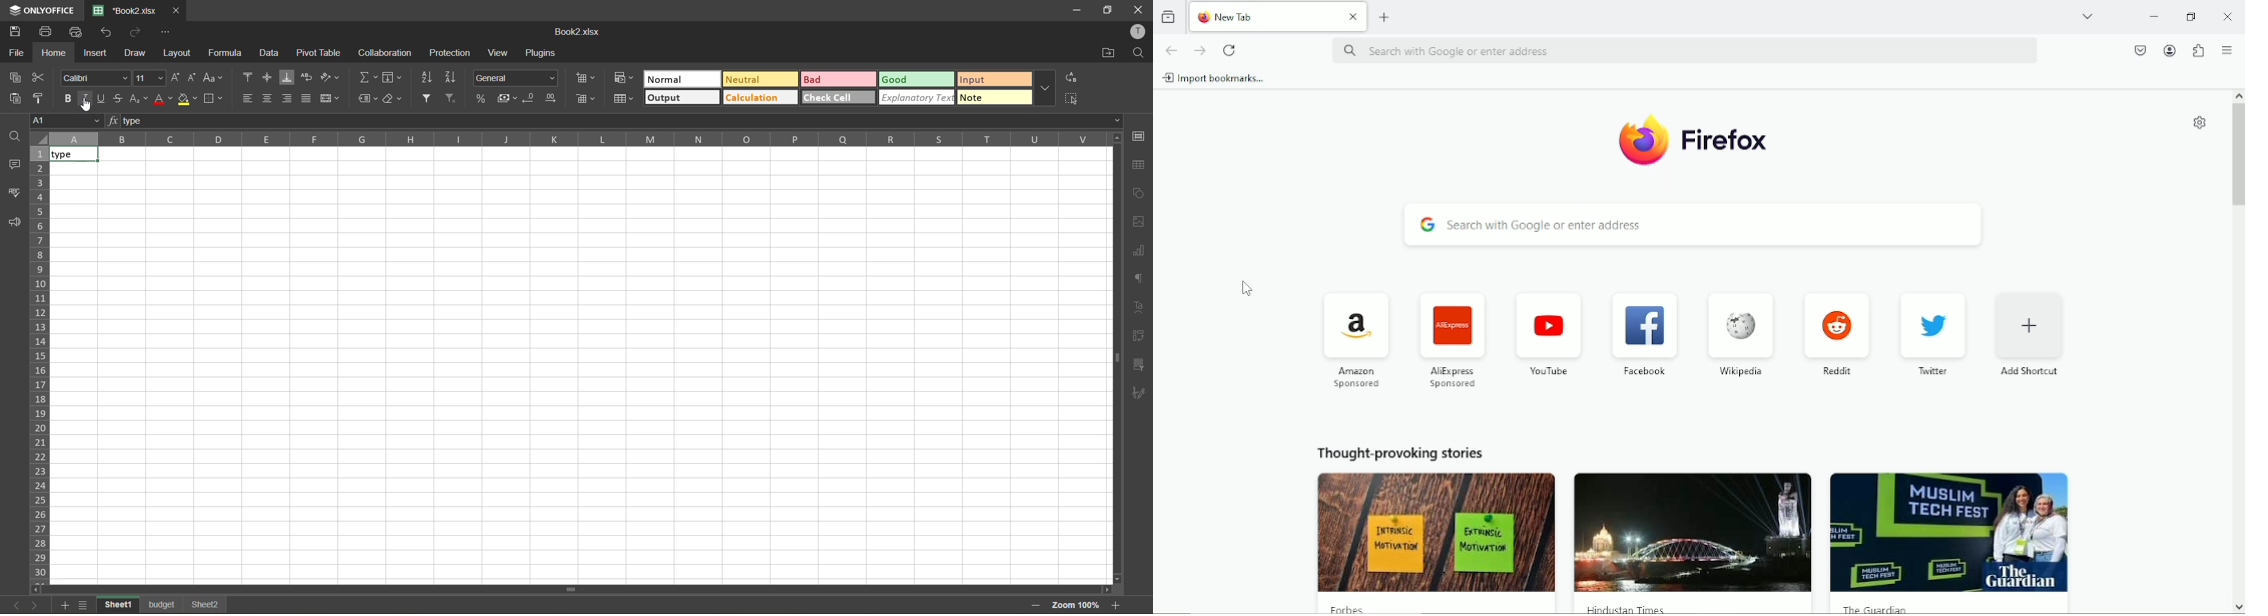 Image resolution: width=2268 pixels, height=616 pixels. Describe the element at coordinates (2137, 50) in the screenshot. I see `Save to pocket` at that location.